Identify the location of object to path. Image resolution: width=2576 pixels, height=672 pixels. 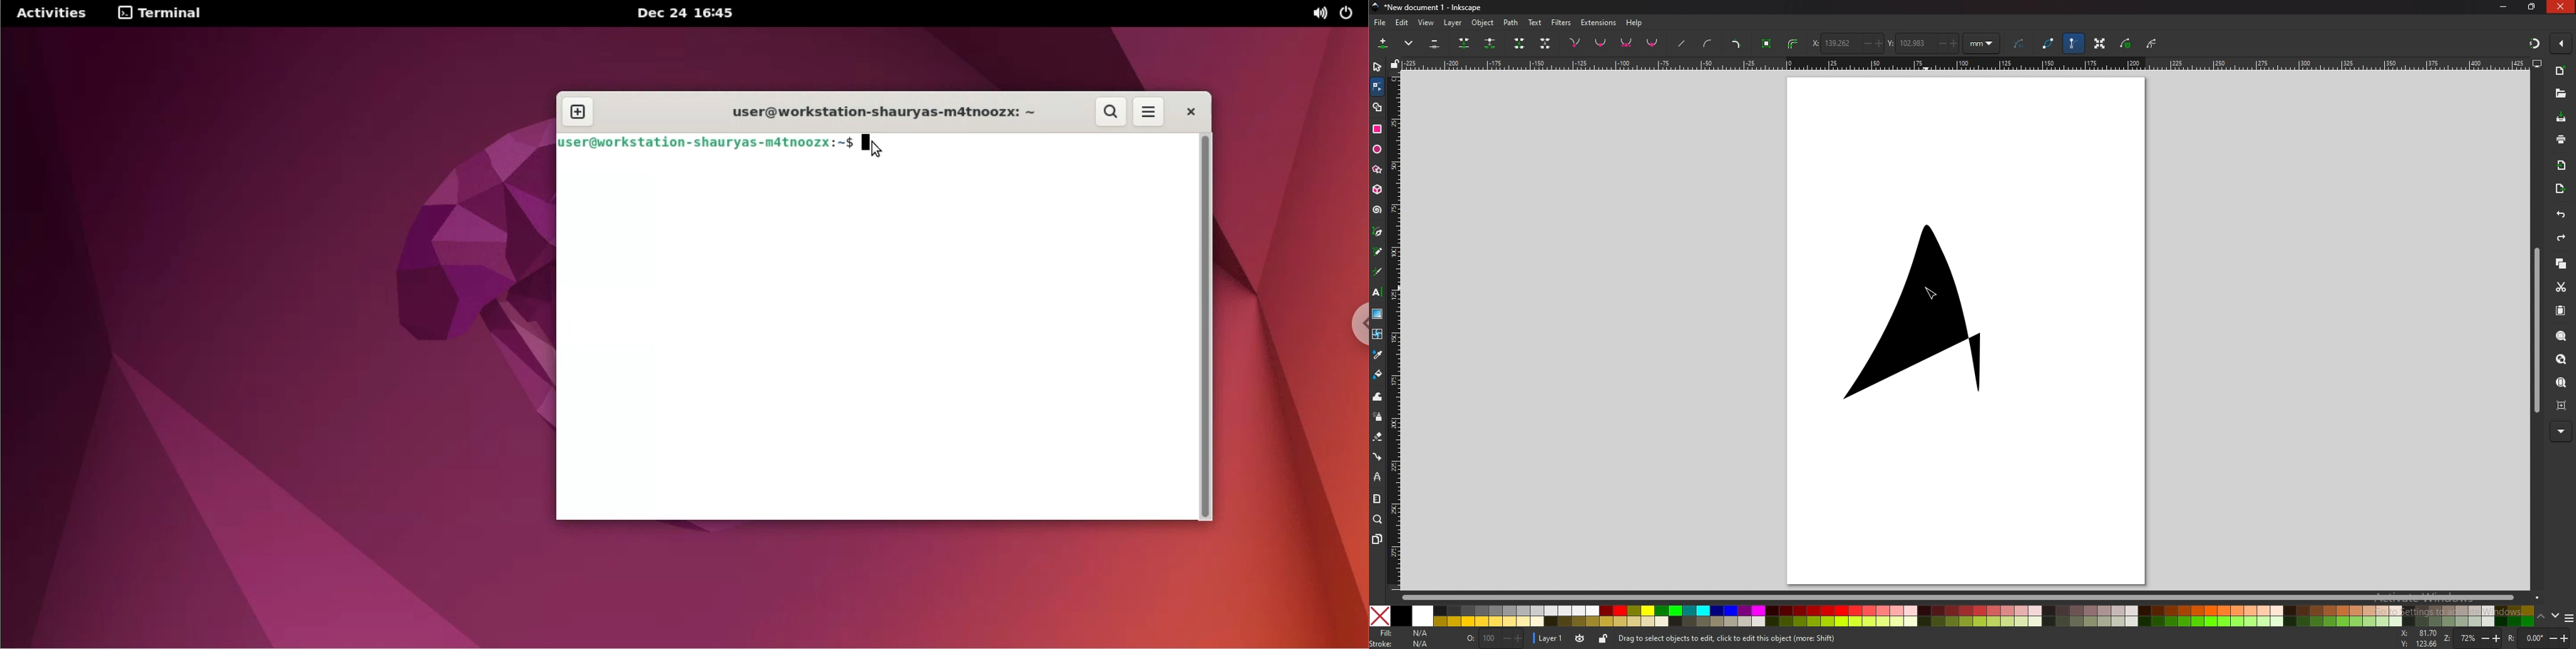
(1768, 44).